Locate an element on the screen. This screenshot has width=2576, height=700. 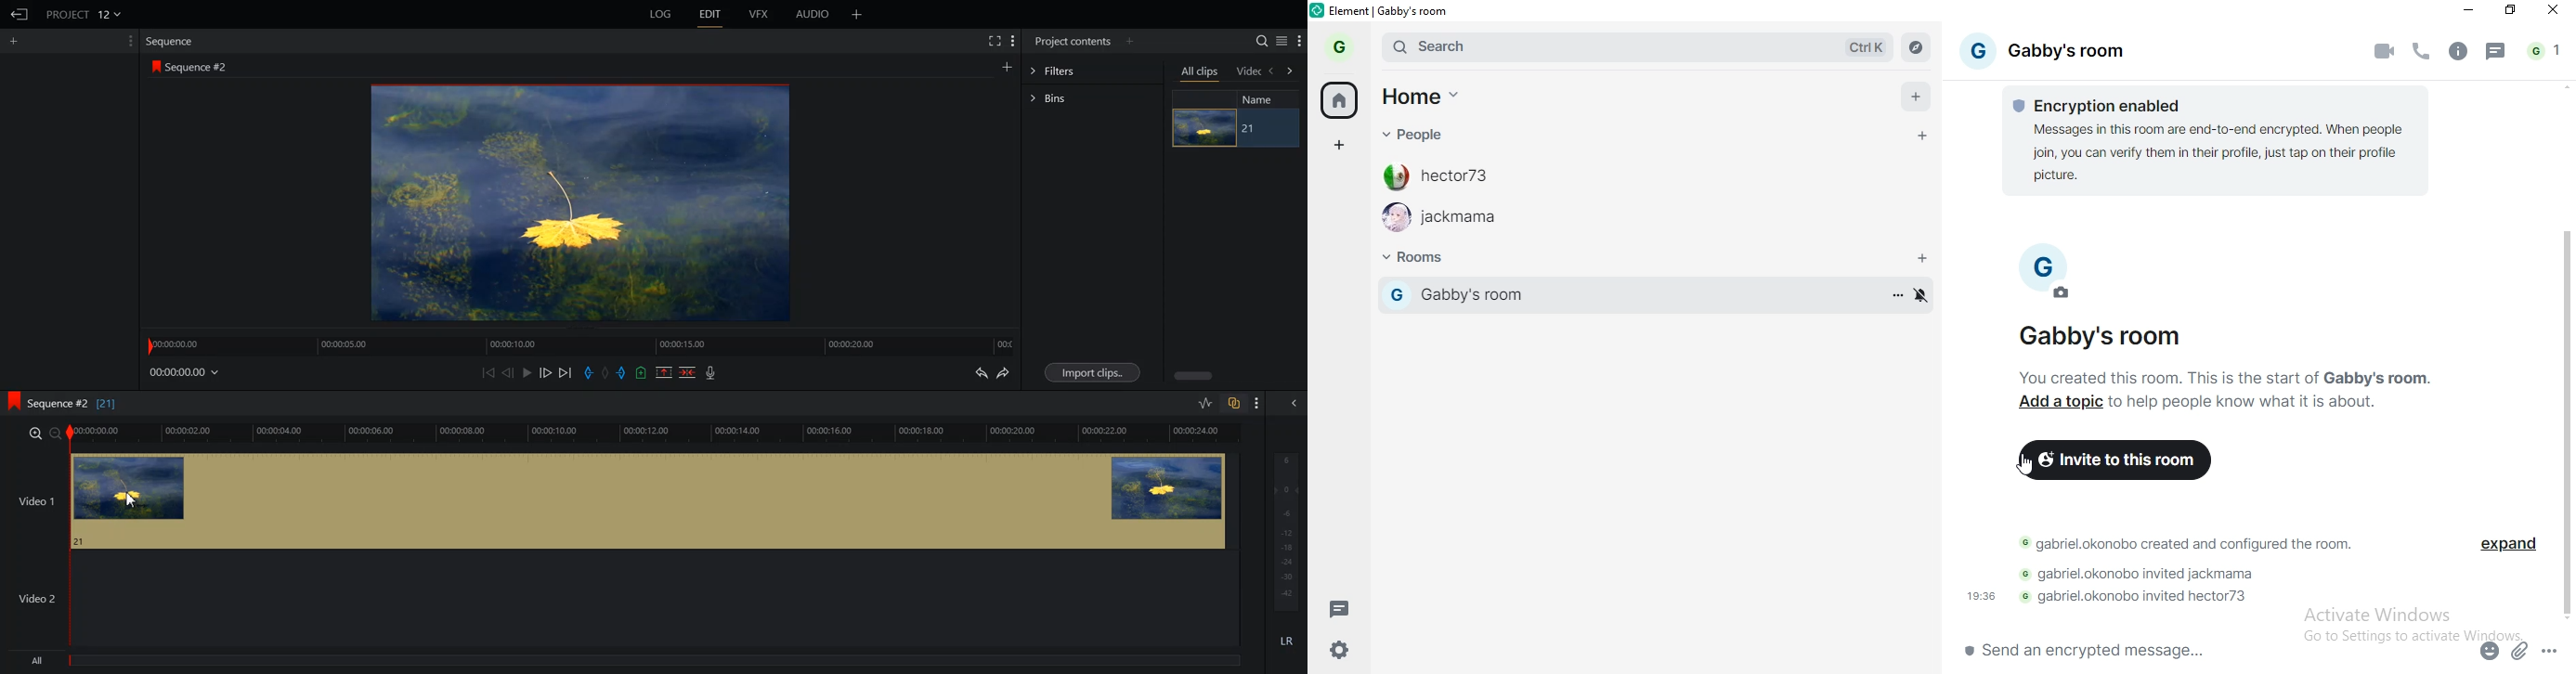
Import clips is located at coordinates (1091, 372).